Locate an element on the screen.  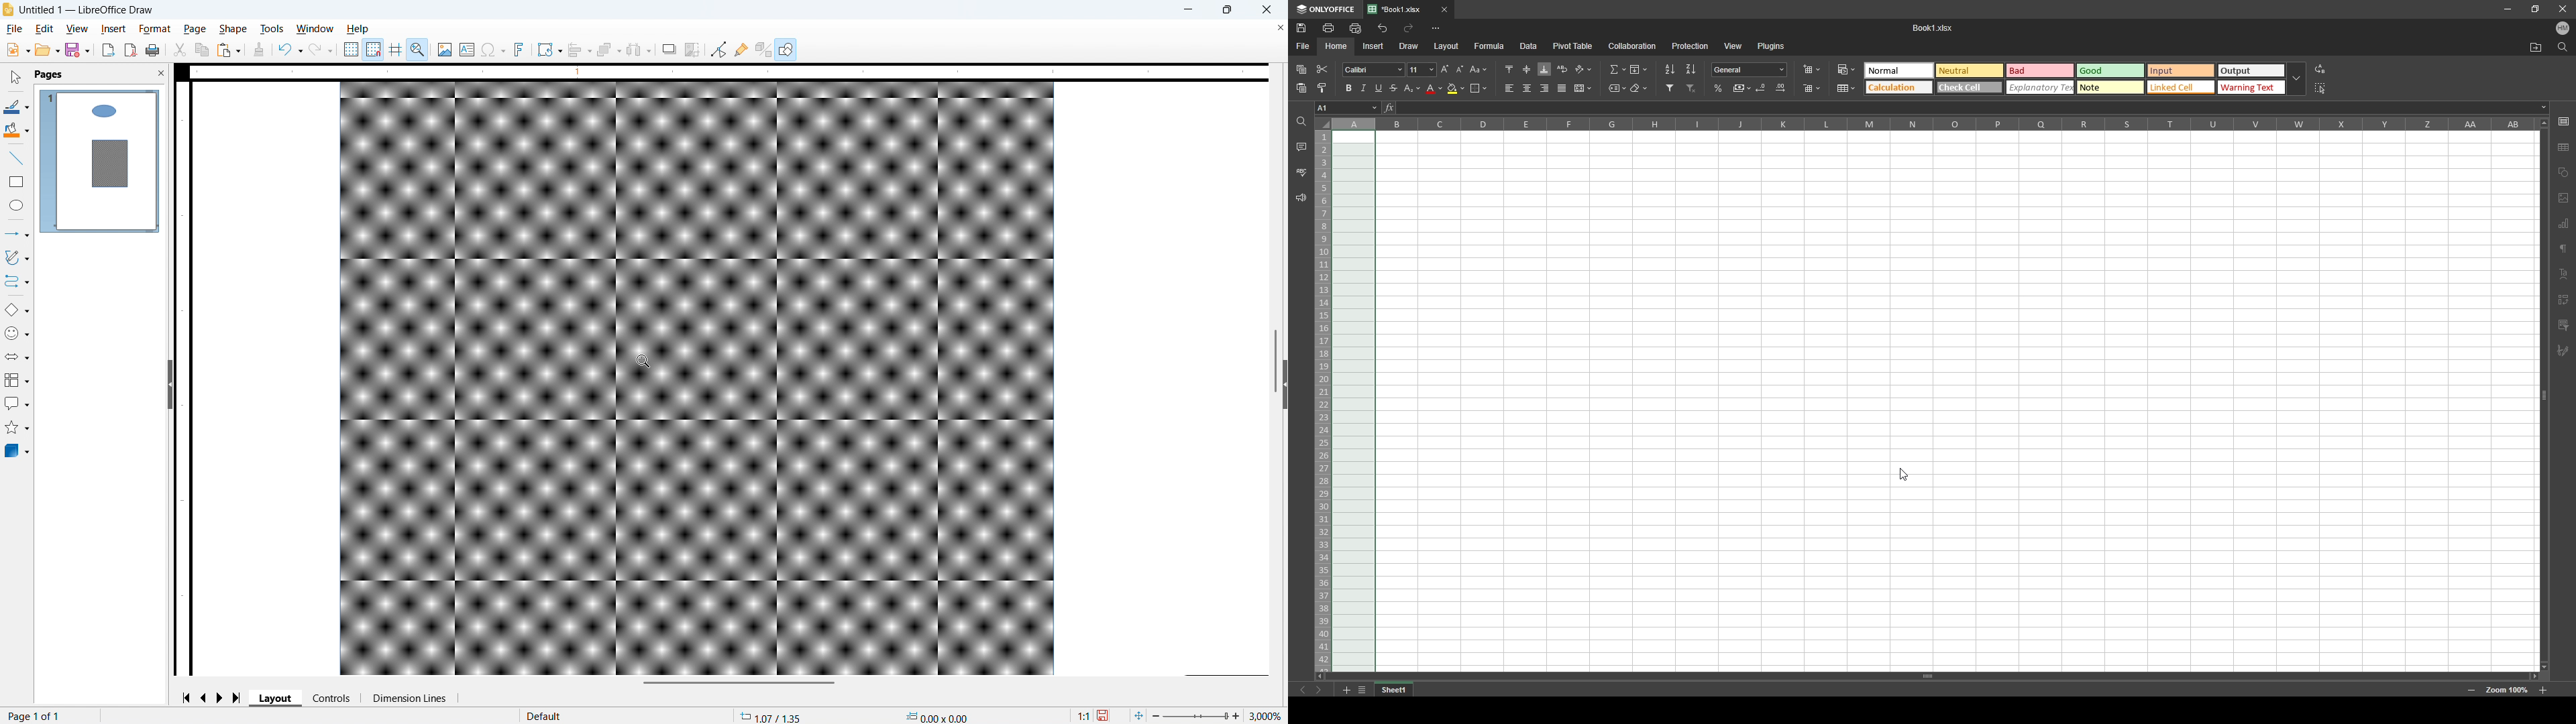
page  is located at coordinates (195, 29).